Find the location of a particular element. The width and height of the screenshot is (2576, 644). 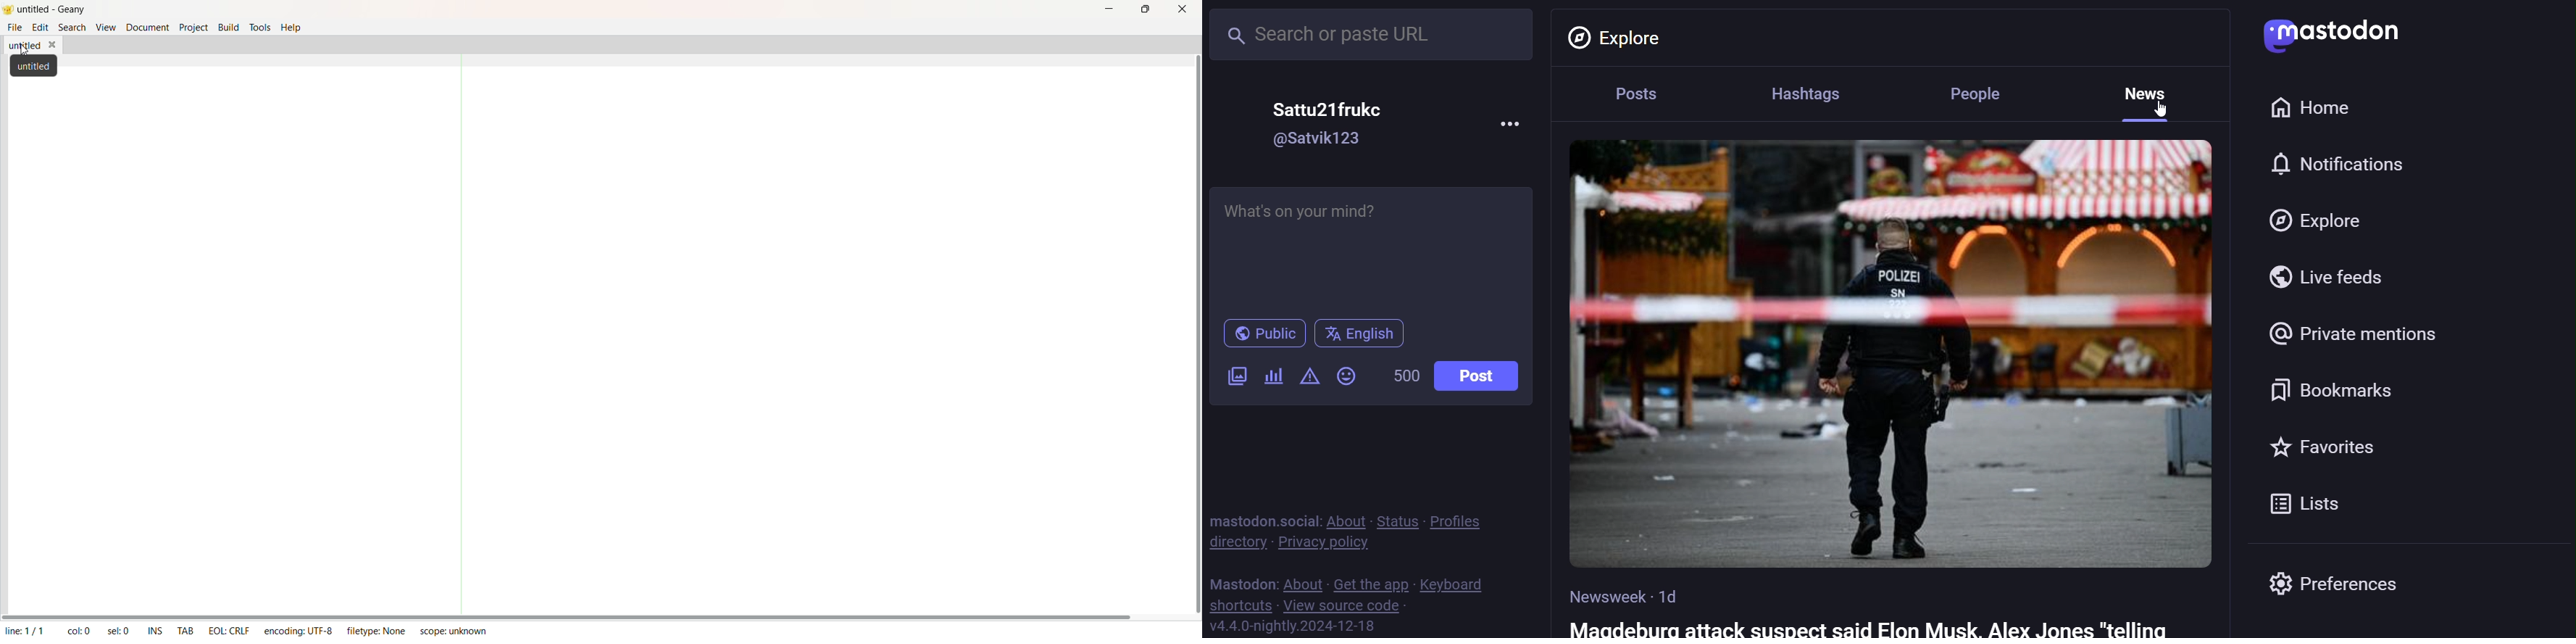

more is located at coordinates (1512, 123).